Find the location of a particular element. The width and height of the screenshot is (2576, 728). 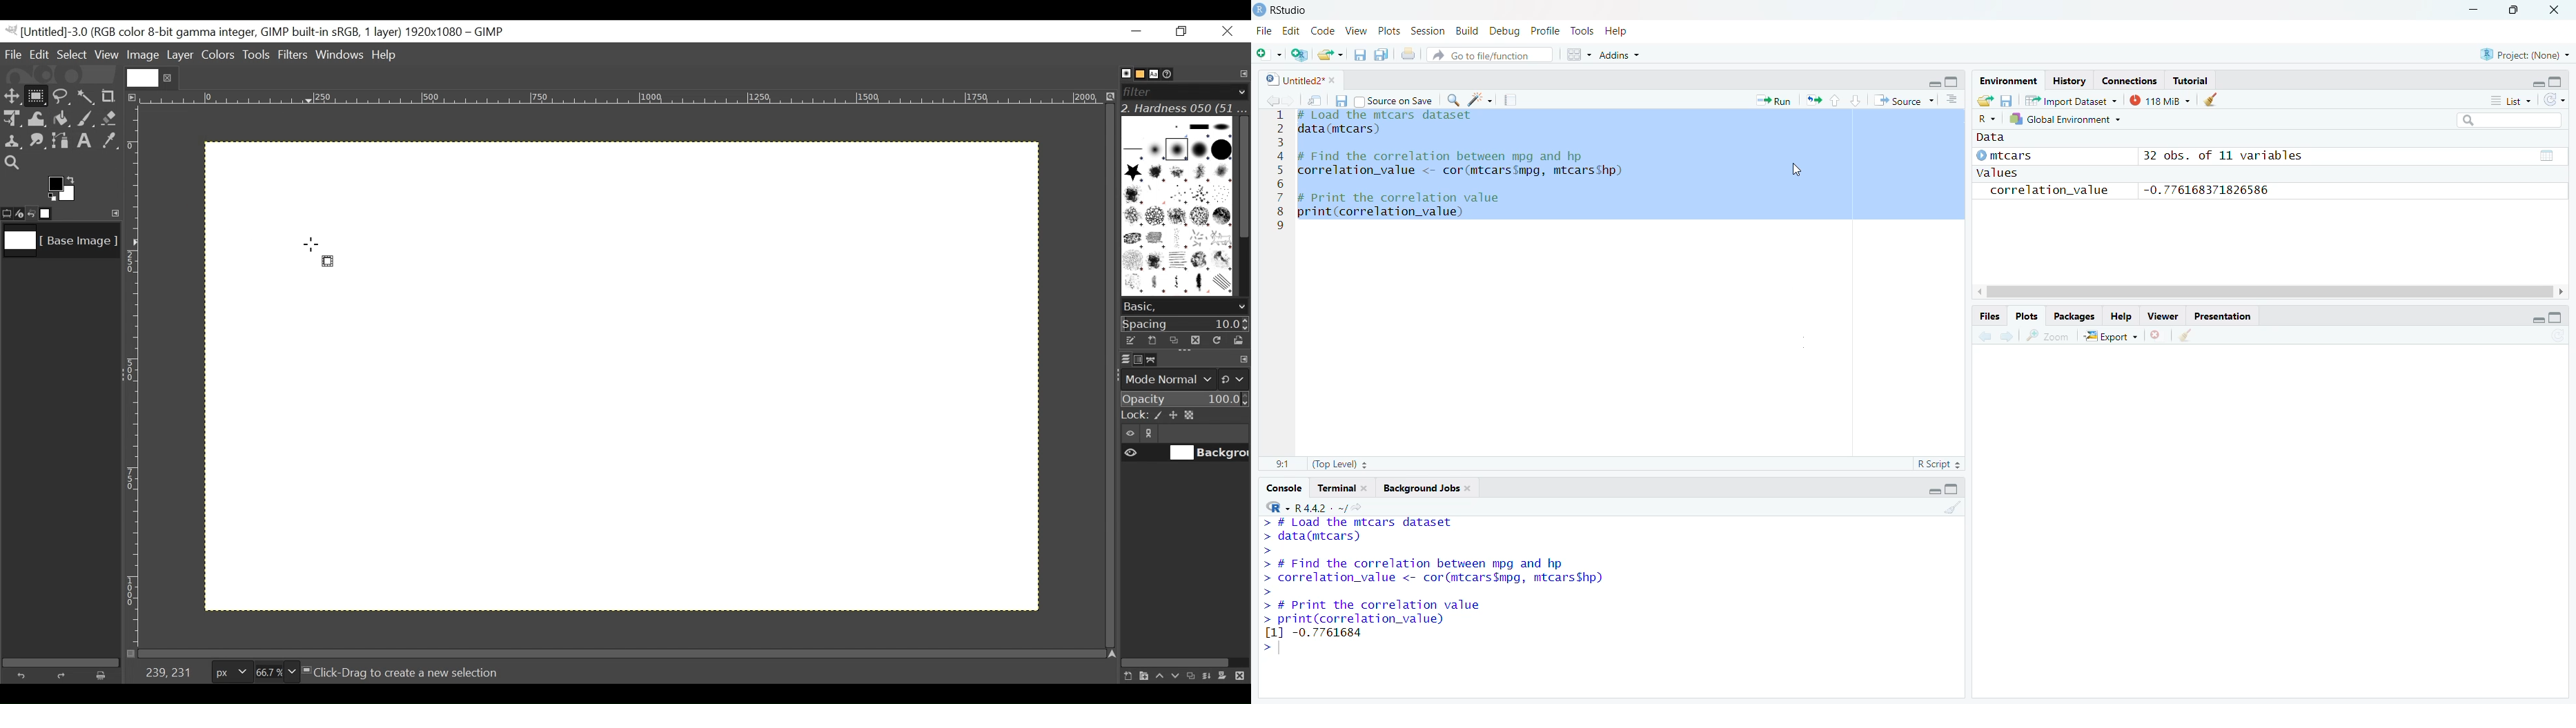

Search bar is located at coordinates (2512, 119).